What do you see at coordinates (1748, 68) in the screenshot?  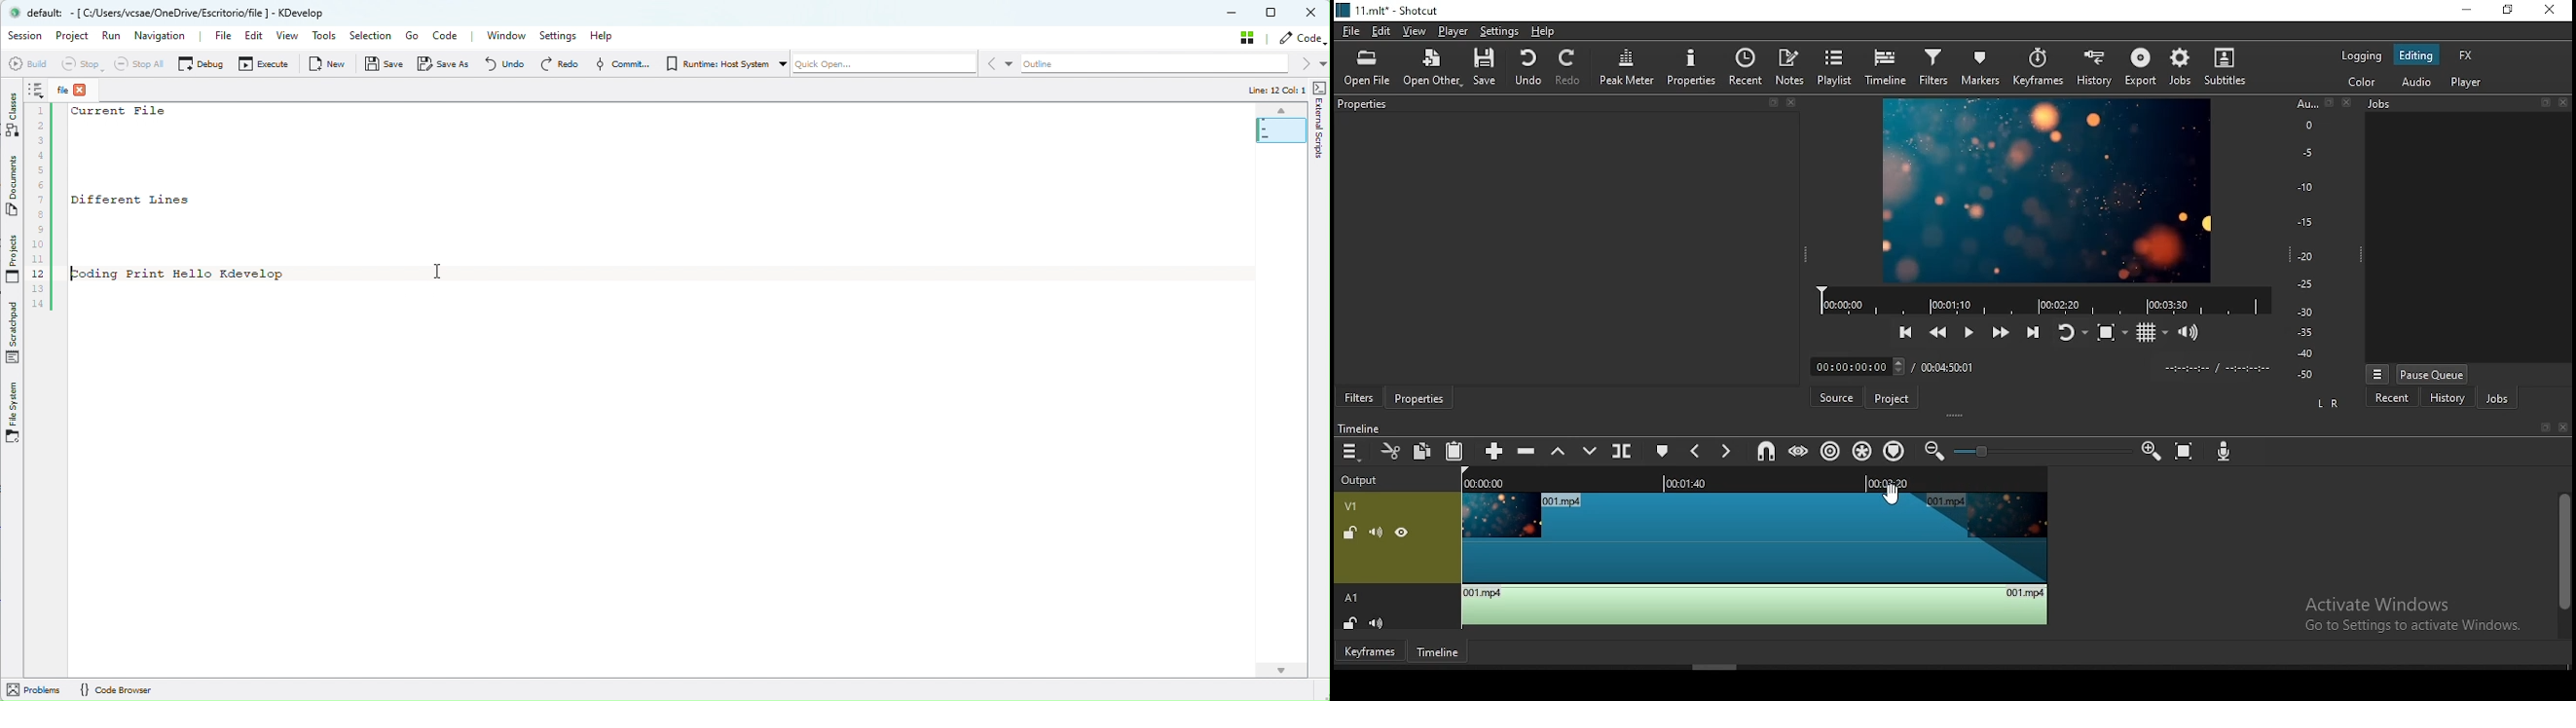 I see `recent` at bounding box center [1748, 68].